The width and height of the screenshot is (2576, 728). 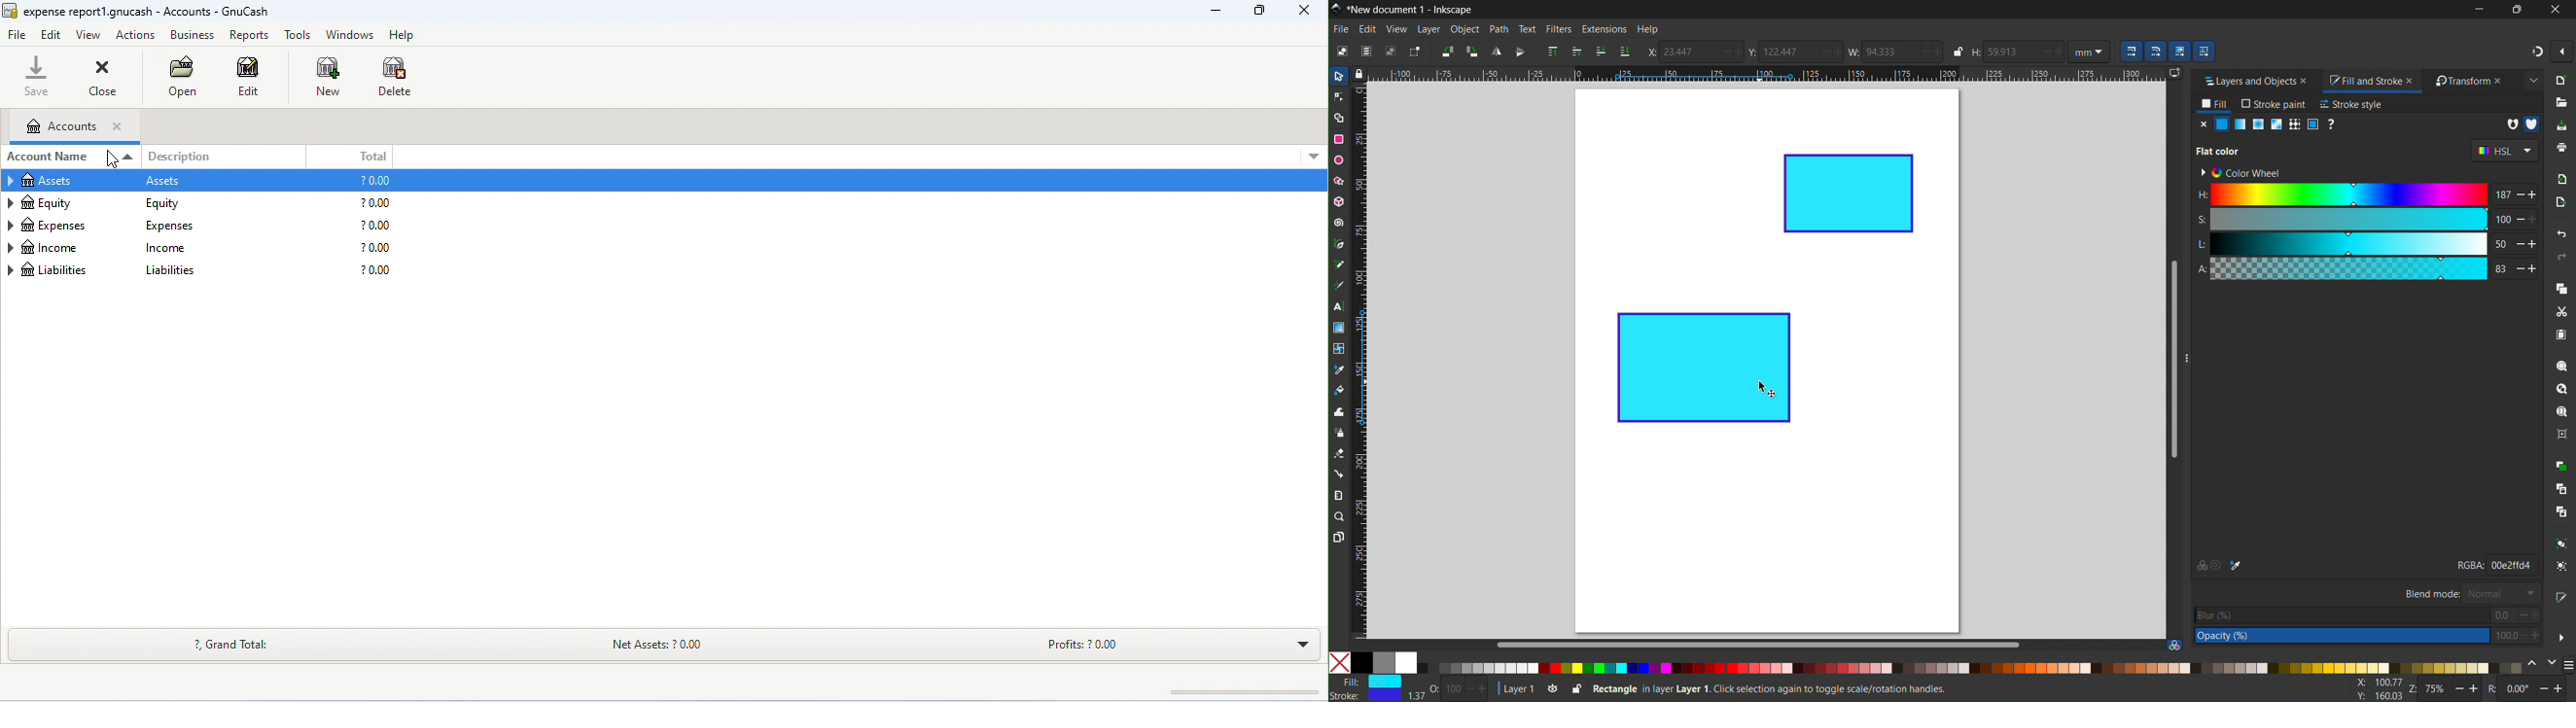 I want to click on zoom tool, so click(x=1339, y=515).